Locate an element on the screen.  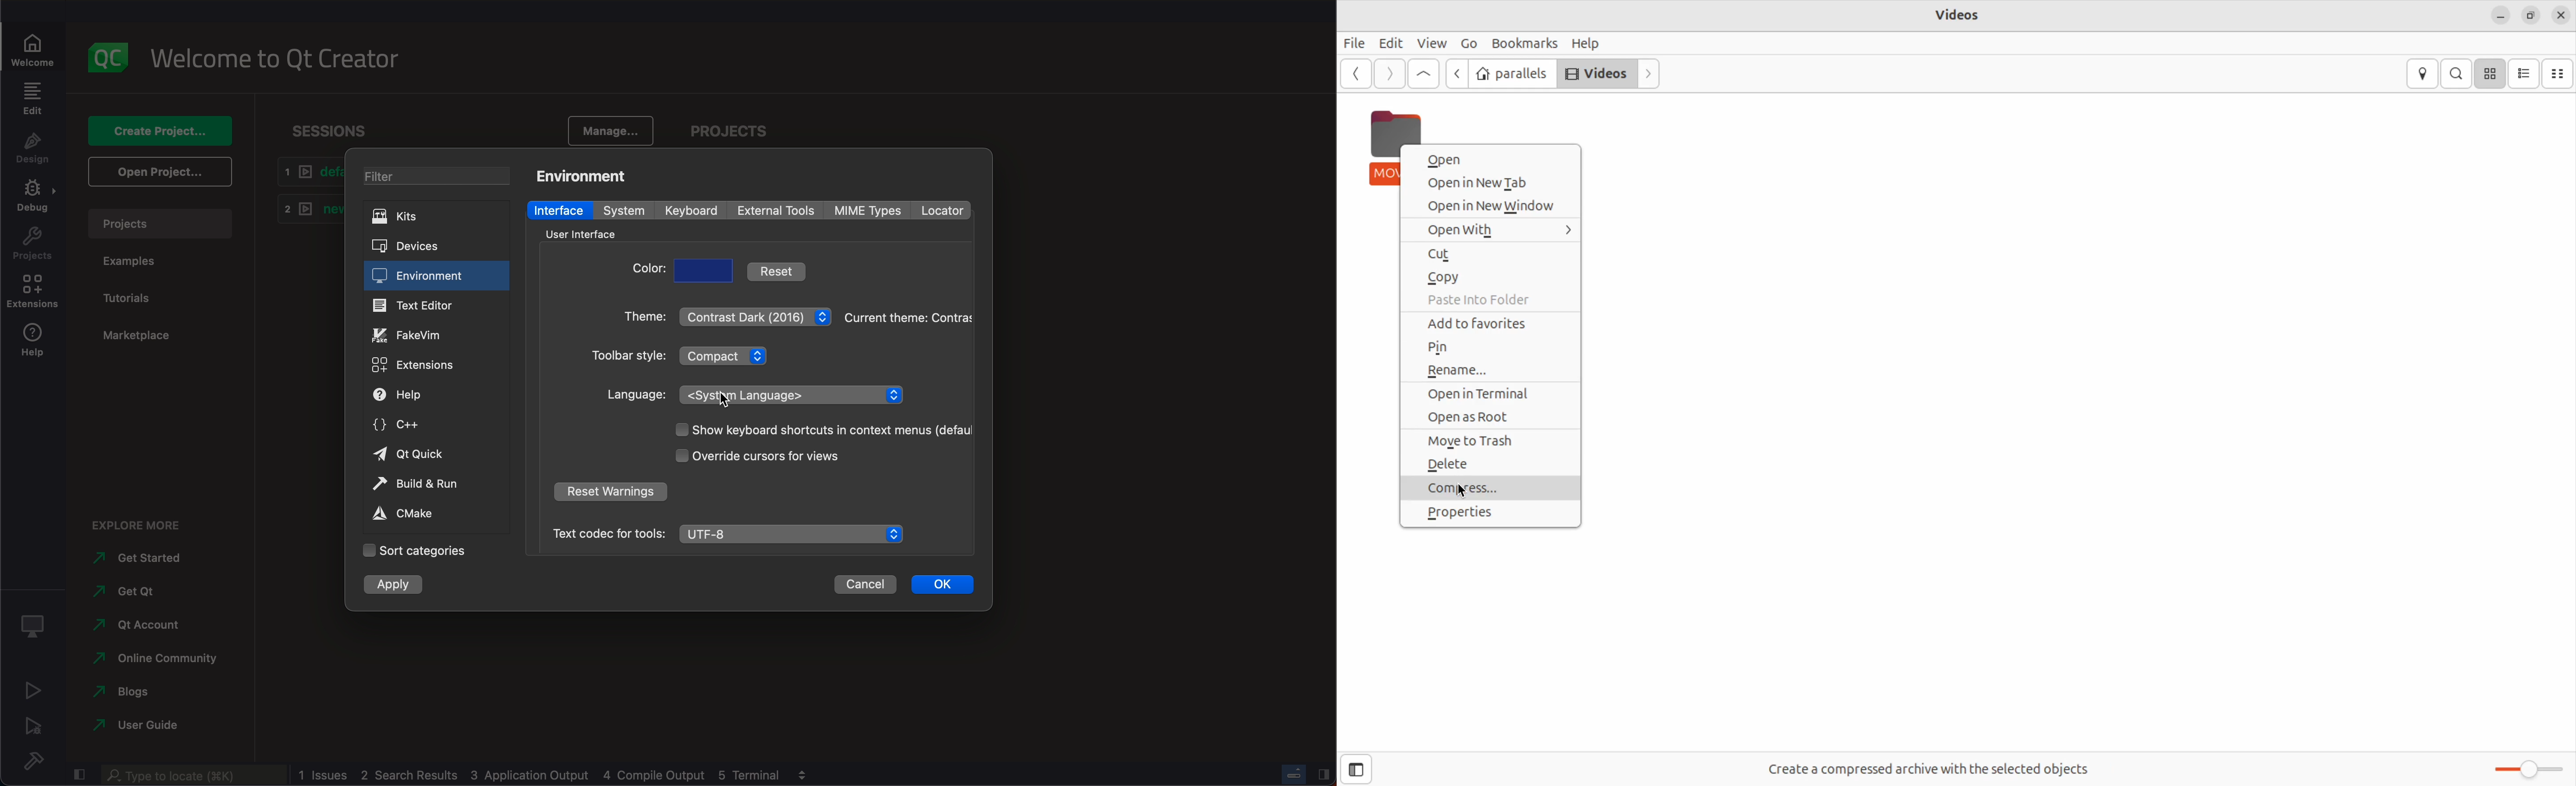
create is located at coordinates (153, 131).